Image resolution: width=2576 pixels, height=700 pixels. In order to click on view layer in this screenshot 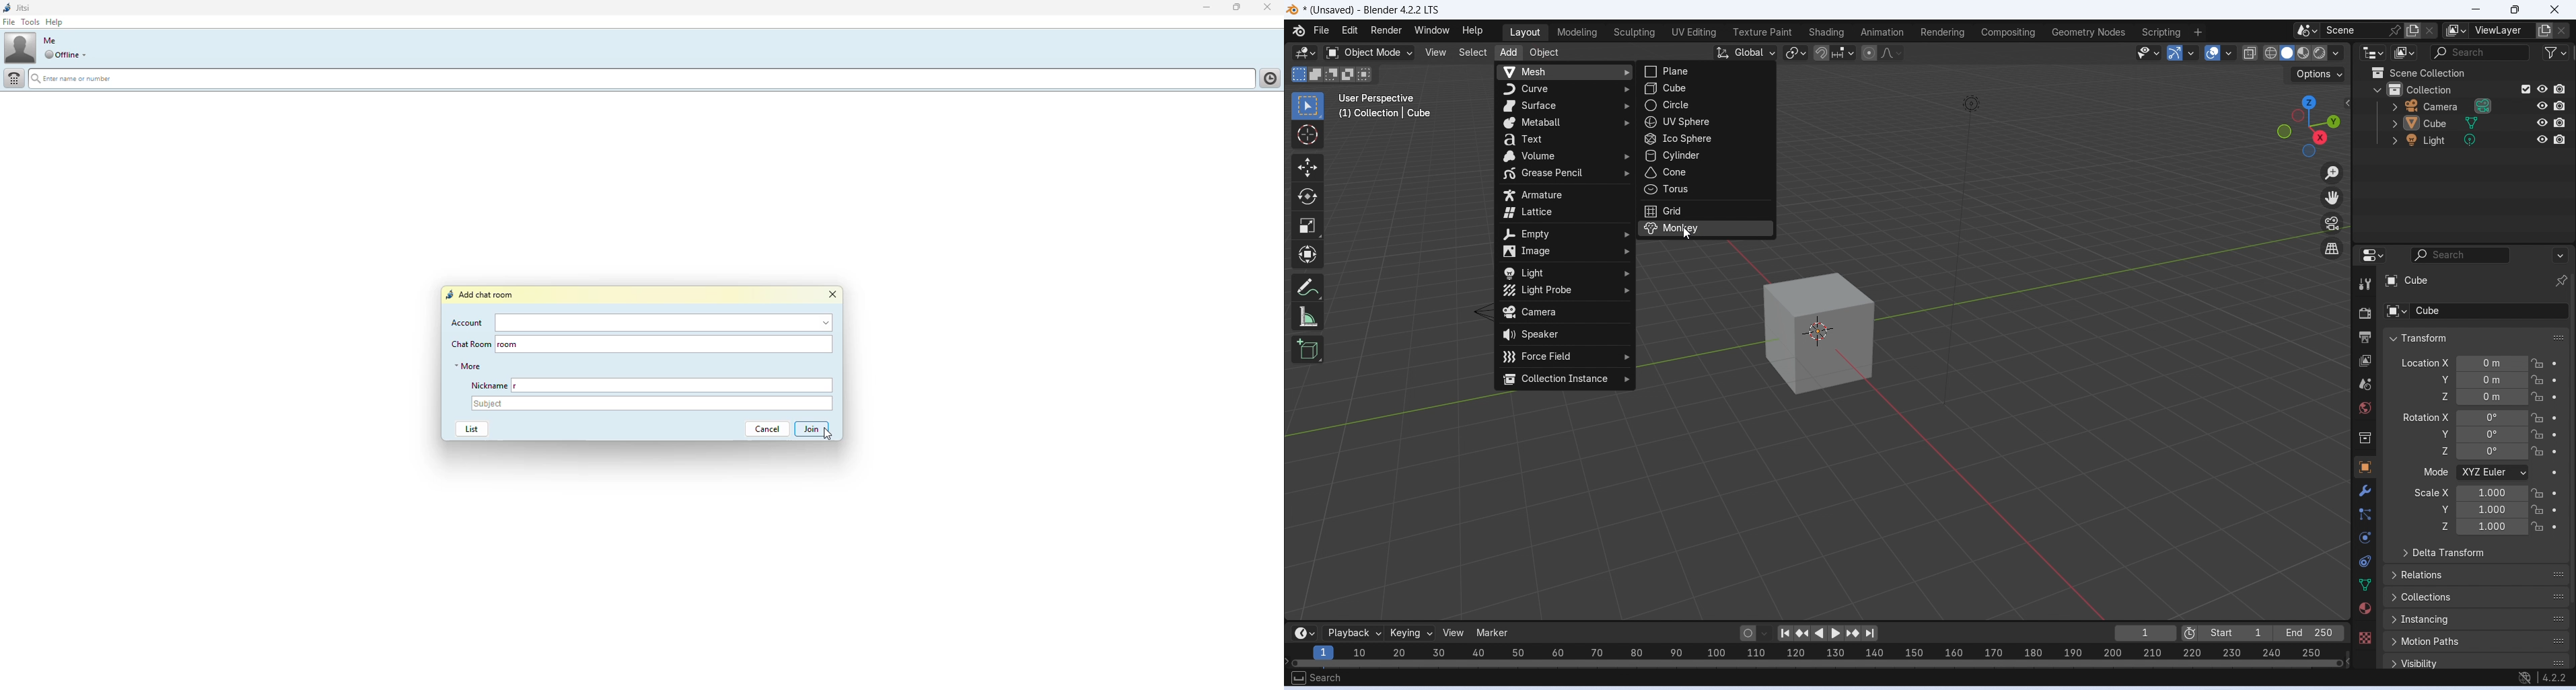, I will do `click(2365, 361)`.